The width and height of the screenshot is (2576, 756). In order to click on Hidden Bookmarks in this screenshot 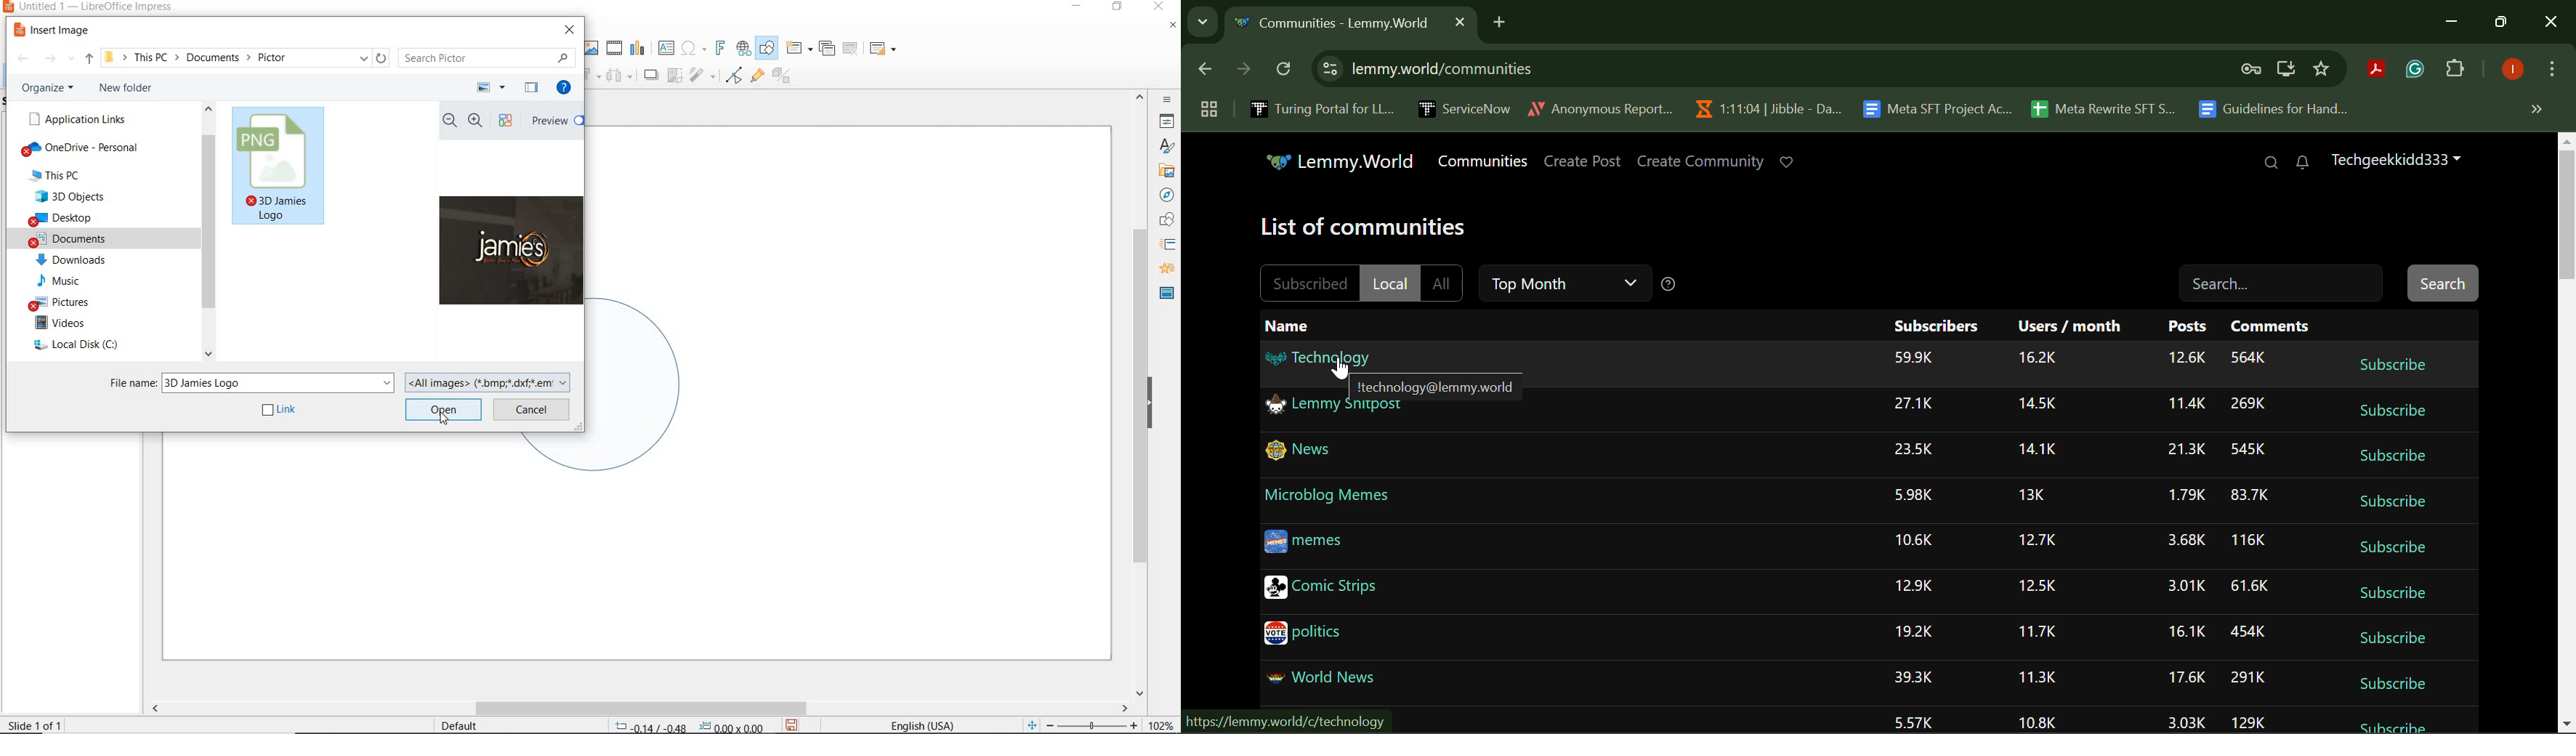, I will do `click(2535, 108)`.